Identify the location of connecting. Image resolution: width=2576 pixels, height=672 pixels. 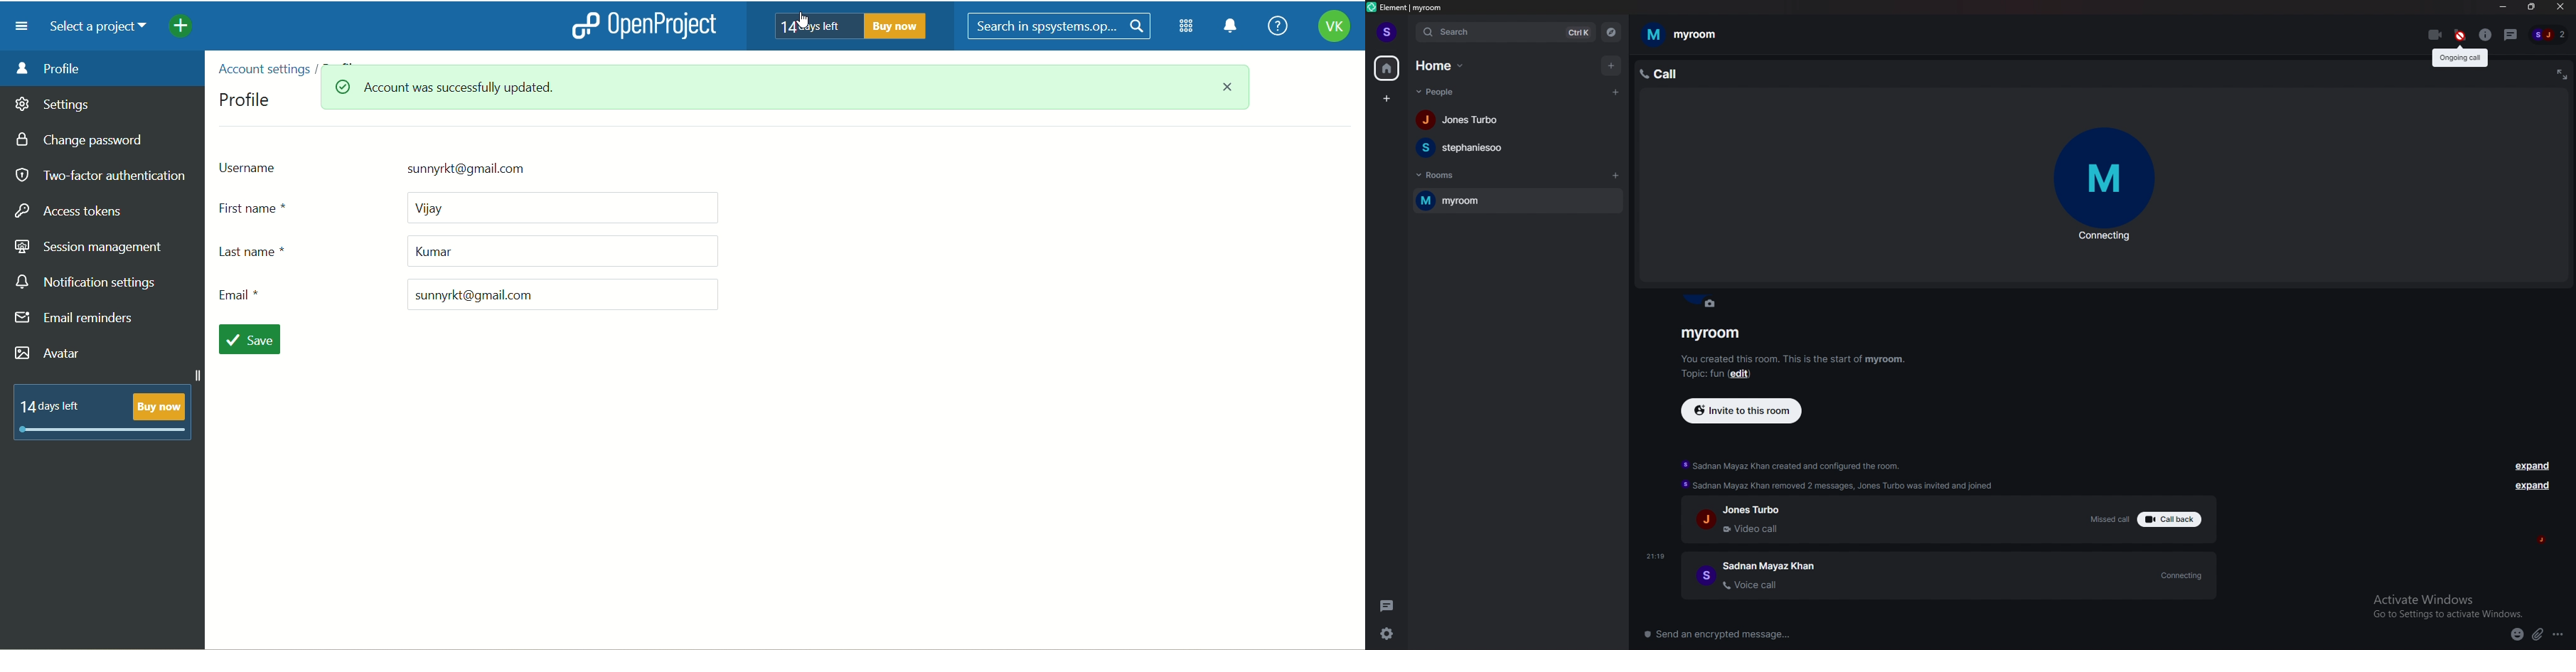
(2105, 186).